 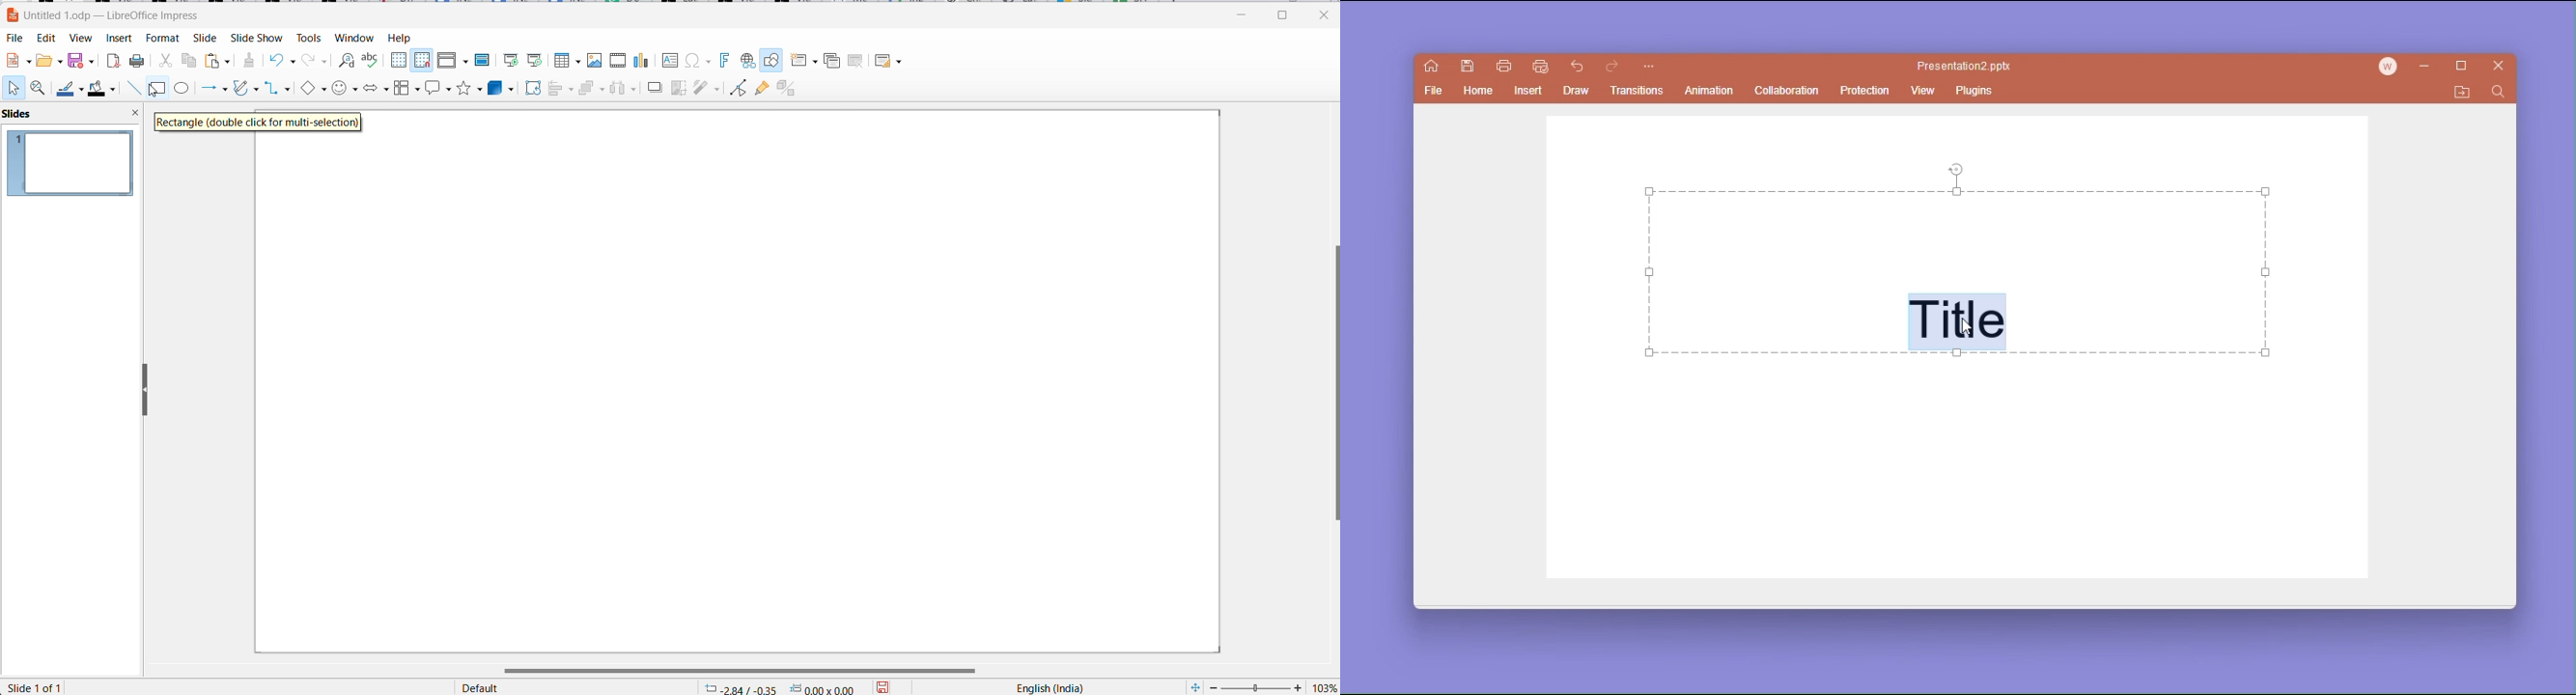 I want to click on animation, so click(x=1710, y=92).